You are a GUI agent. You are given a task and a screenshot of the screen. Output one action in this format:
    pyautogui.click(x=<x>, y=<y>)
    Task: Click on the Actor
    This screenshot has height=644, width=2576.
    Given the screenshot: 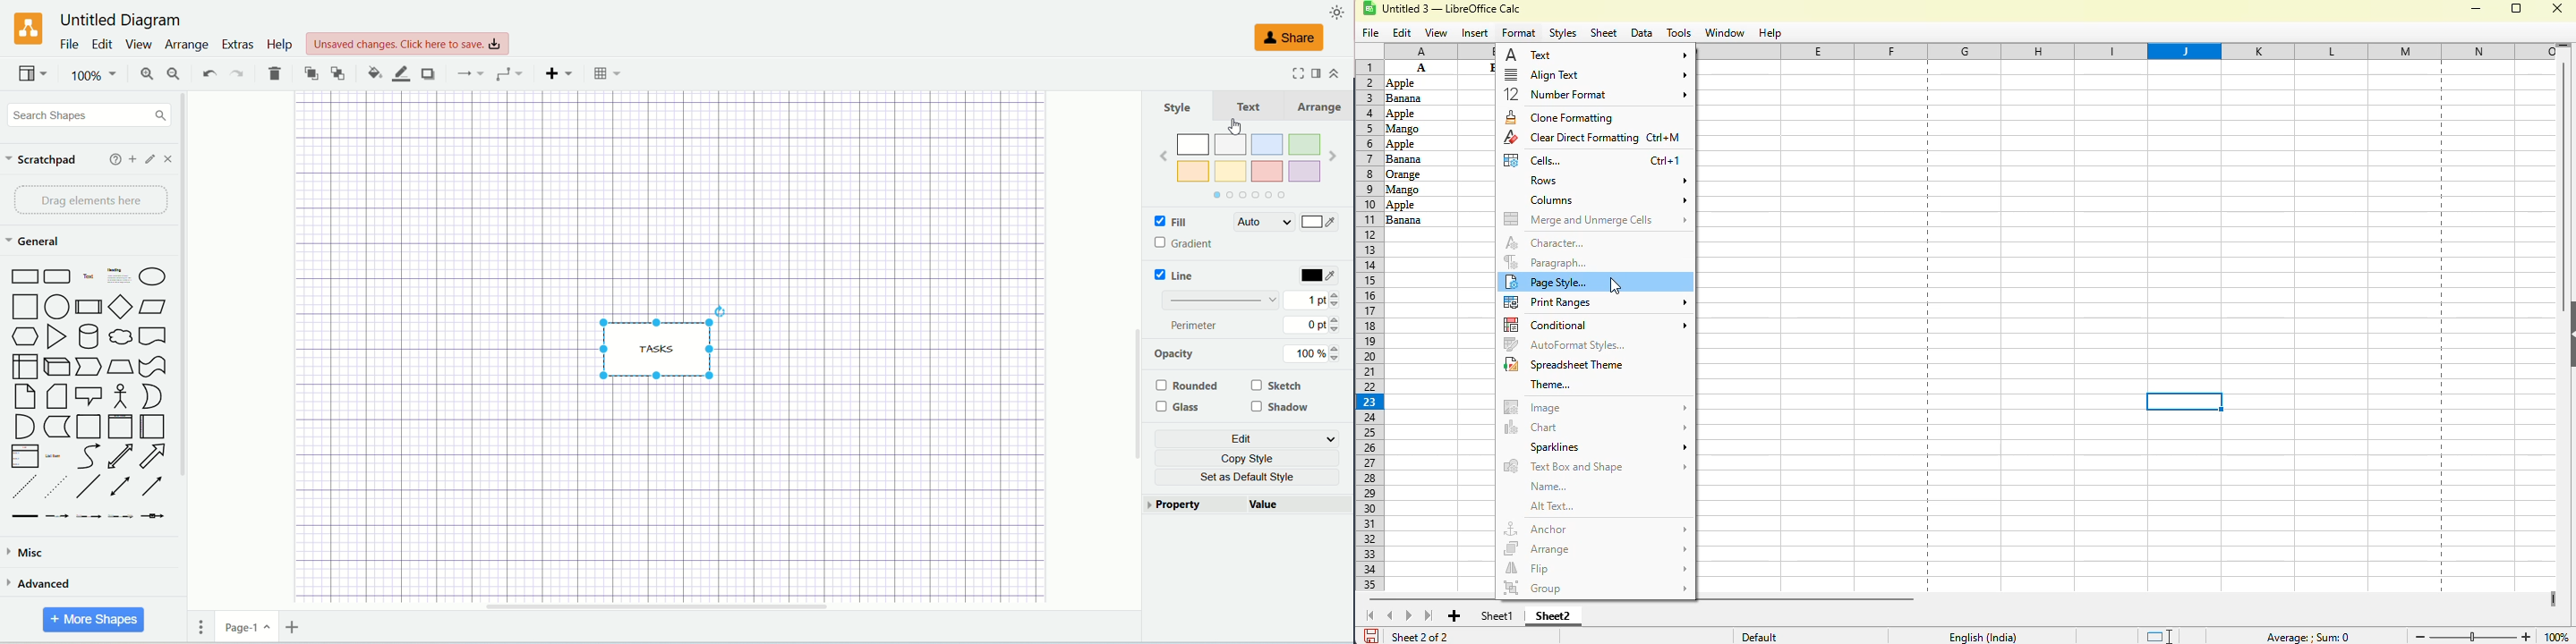 What is the action you would take?
    pyautogui.click(x=118, y=397)
    